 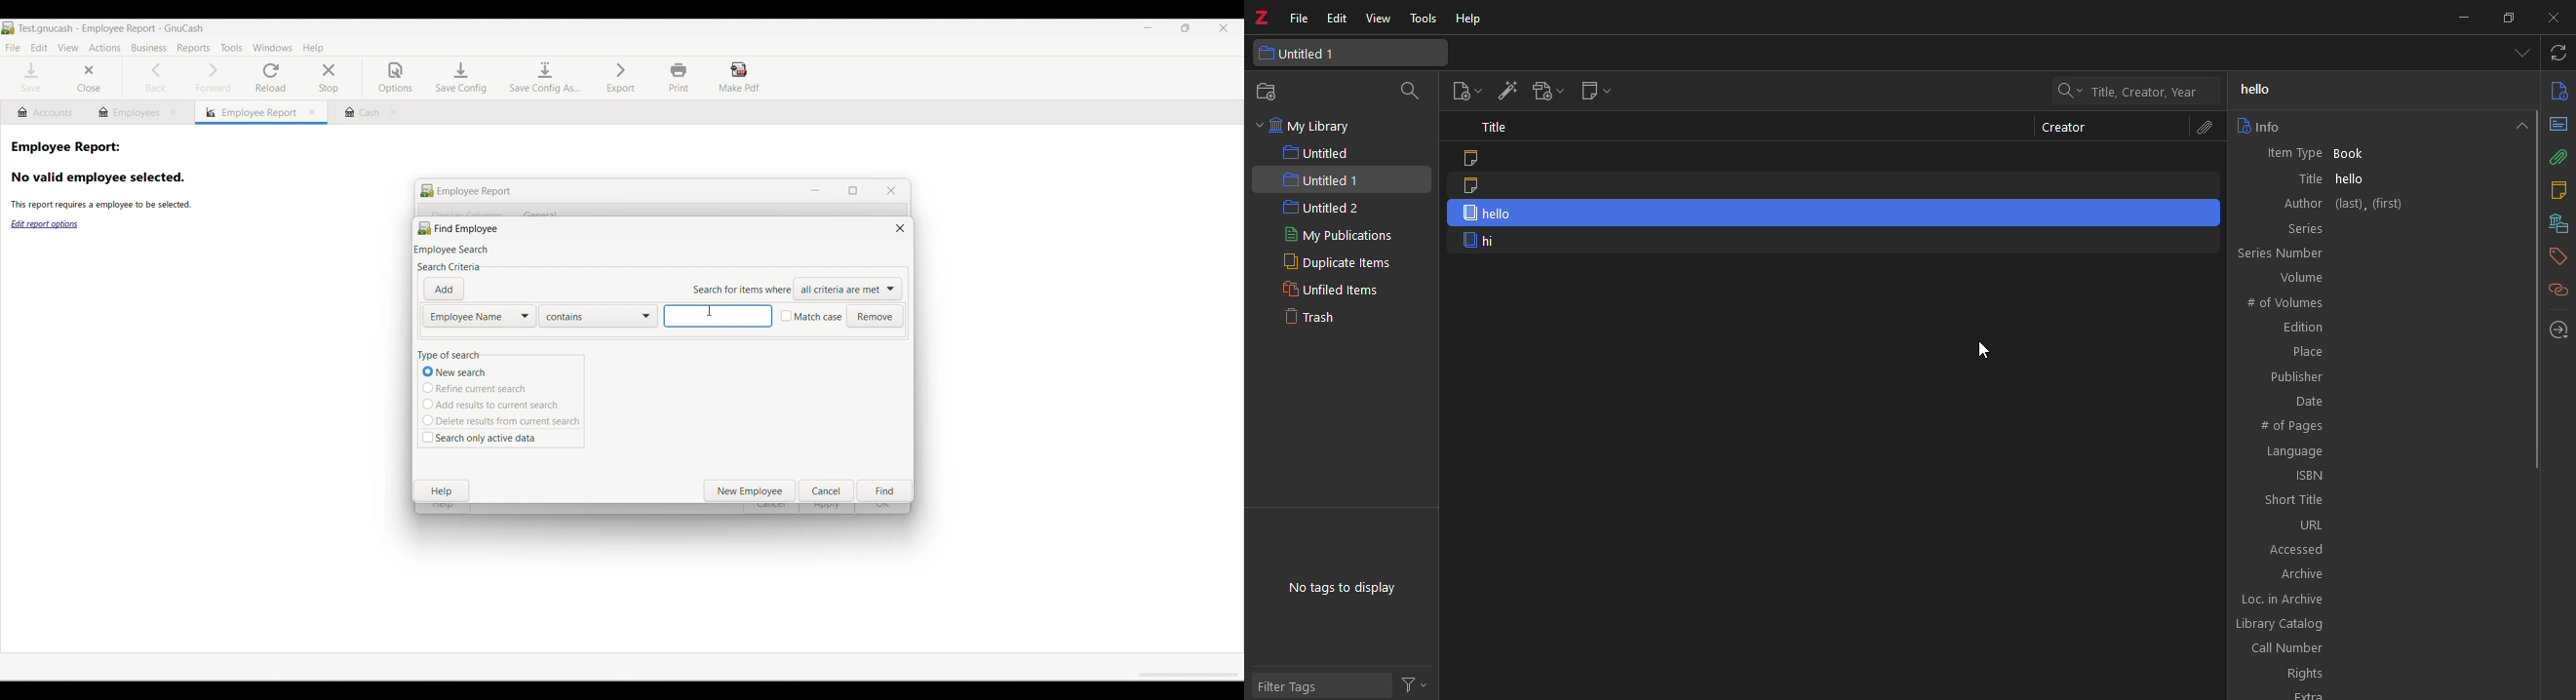 I want to click on Typing employee name, so click(x=717, y=316).